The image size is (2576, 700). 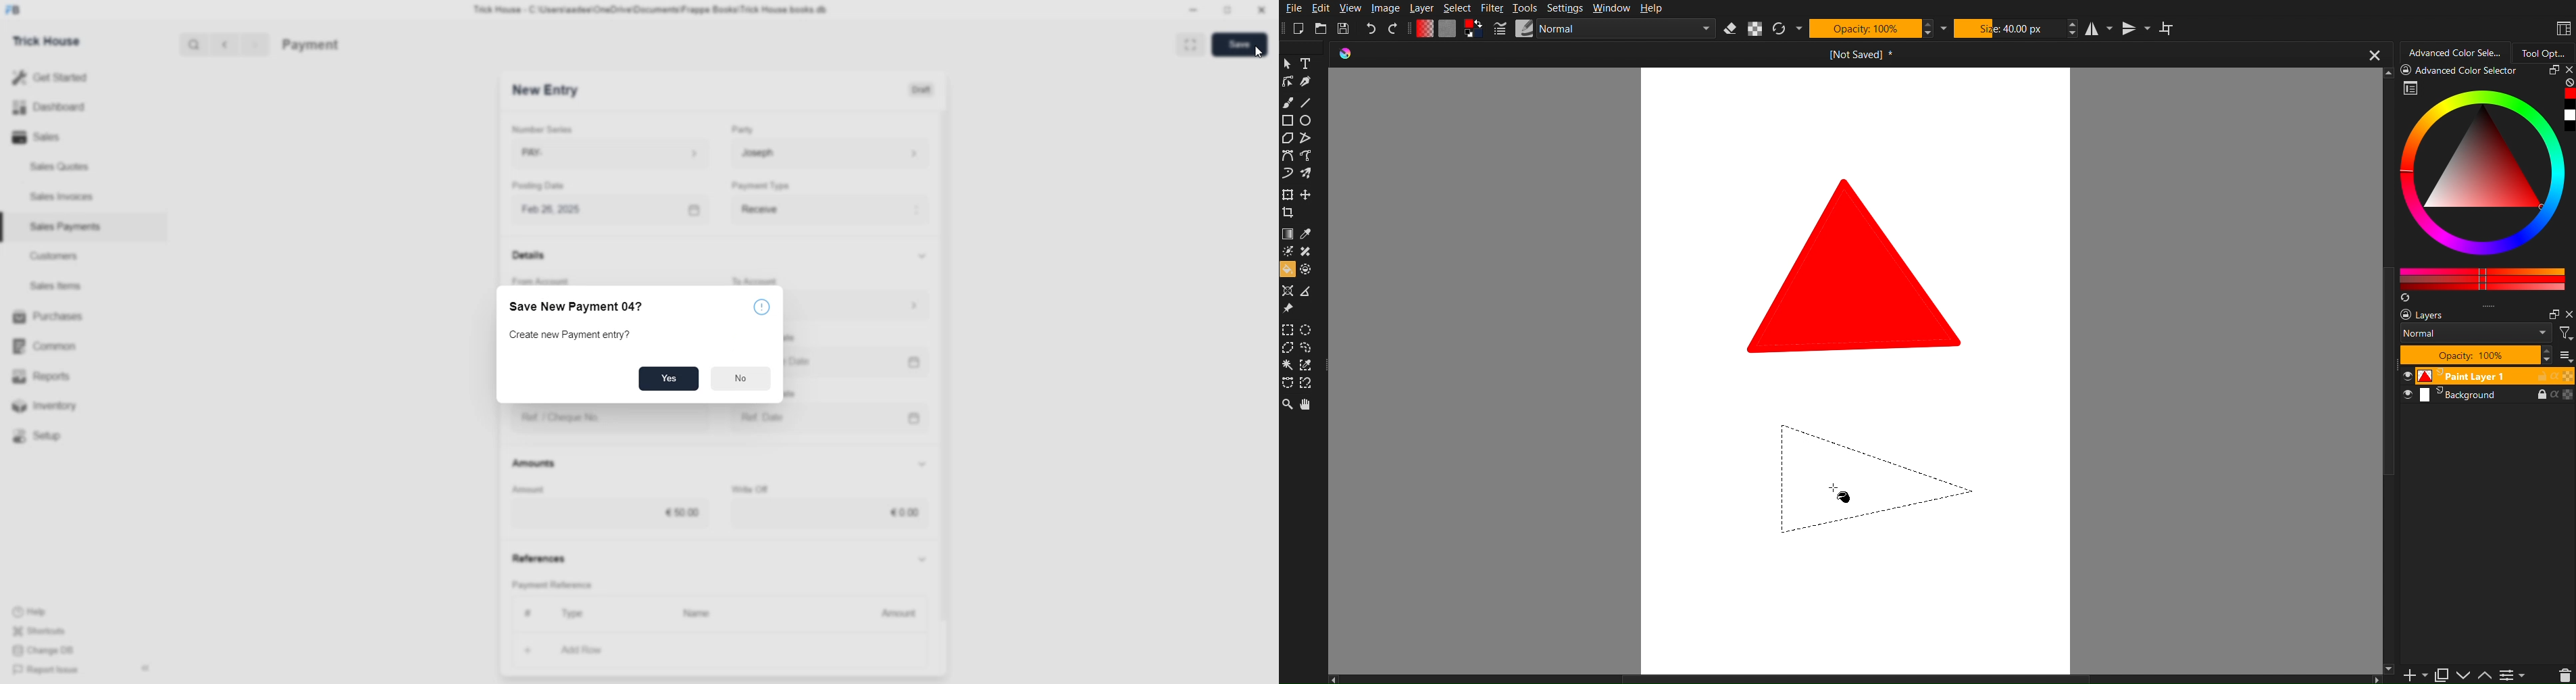 I want to click on €0.00, so click(x=831, y=513).